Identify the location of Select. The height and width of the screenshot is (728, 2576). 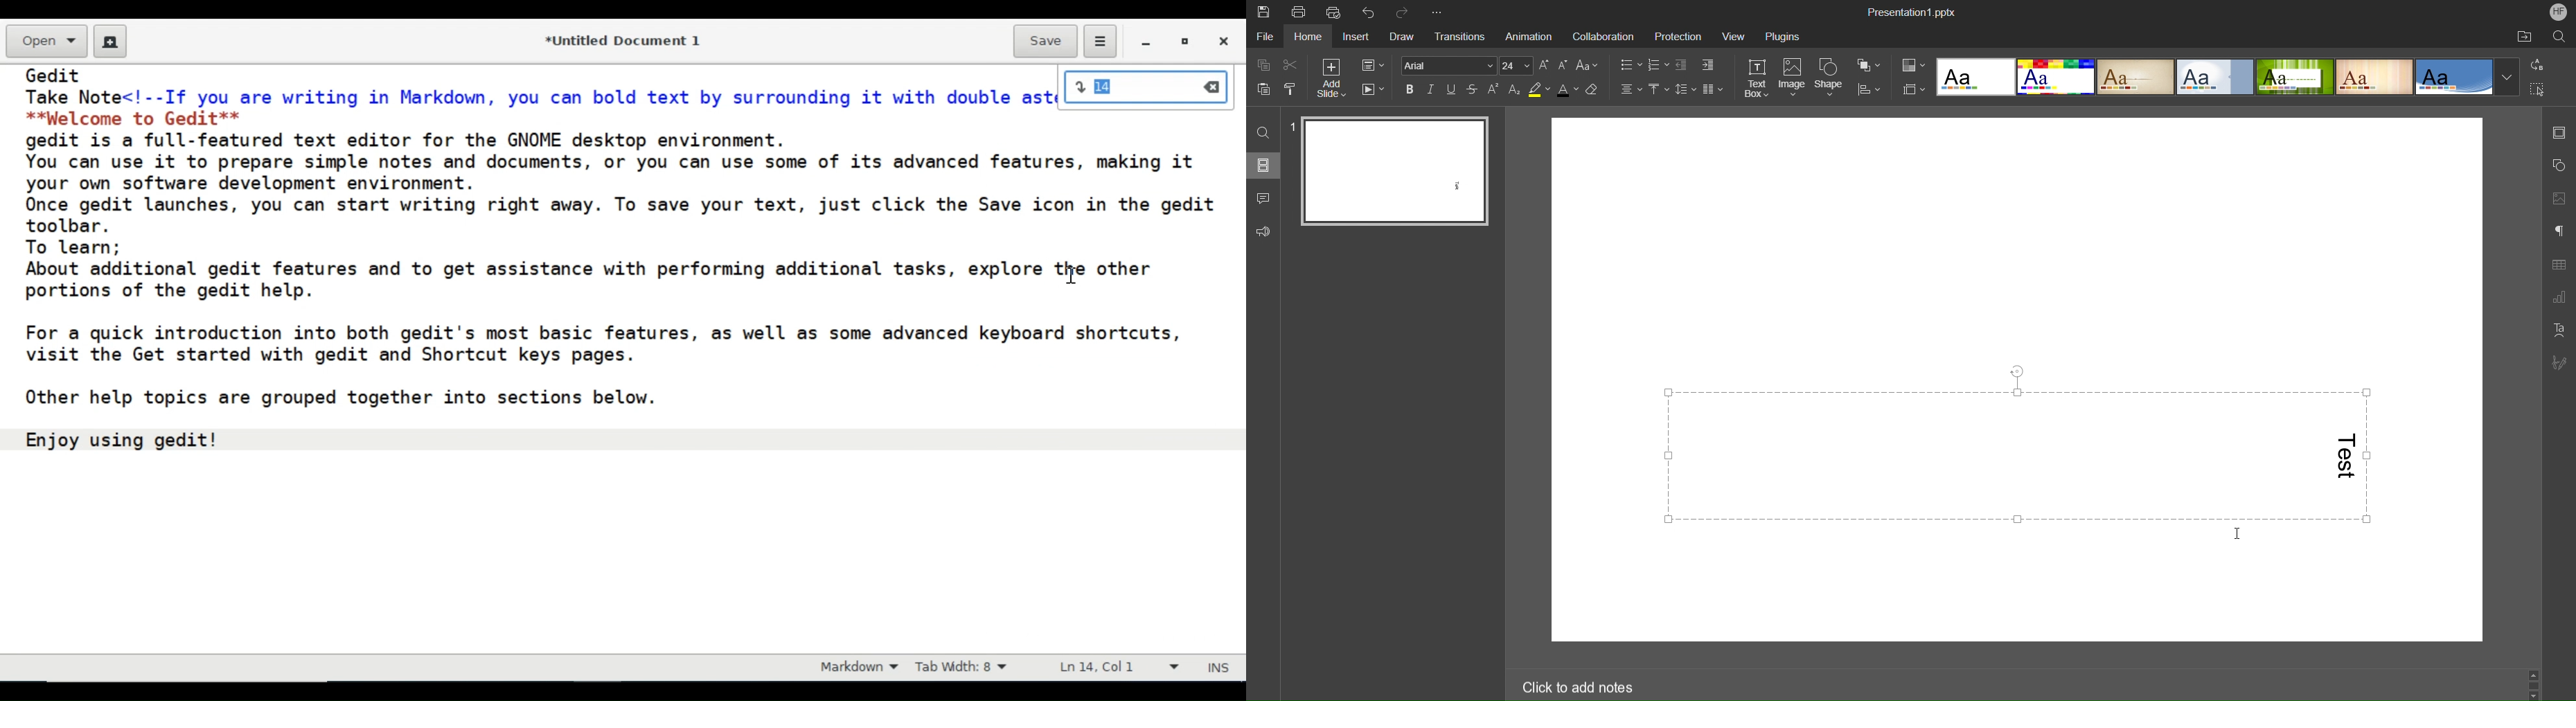
(2538, 89).